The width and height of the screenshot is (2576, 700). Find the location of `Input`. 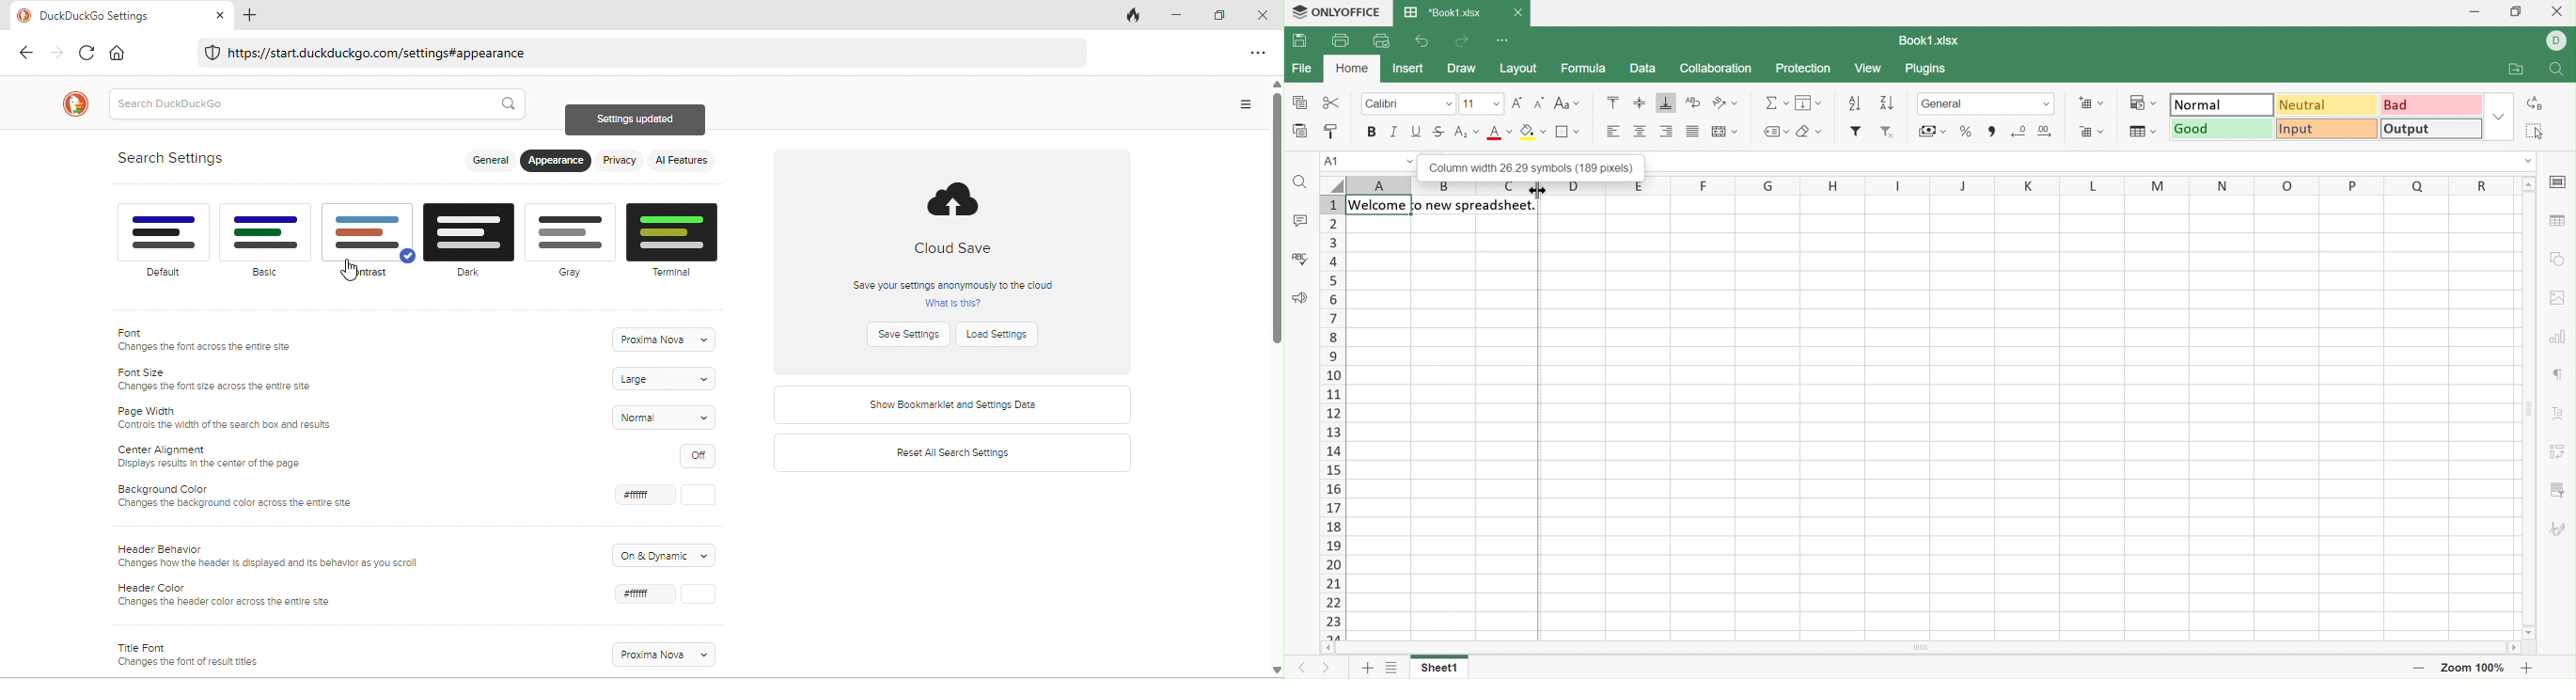

Input is located at coordinates (2329, 129).